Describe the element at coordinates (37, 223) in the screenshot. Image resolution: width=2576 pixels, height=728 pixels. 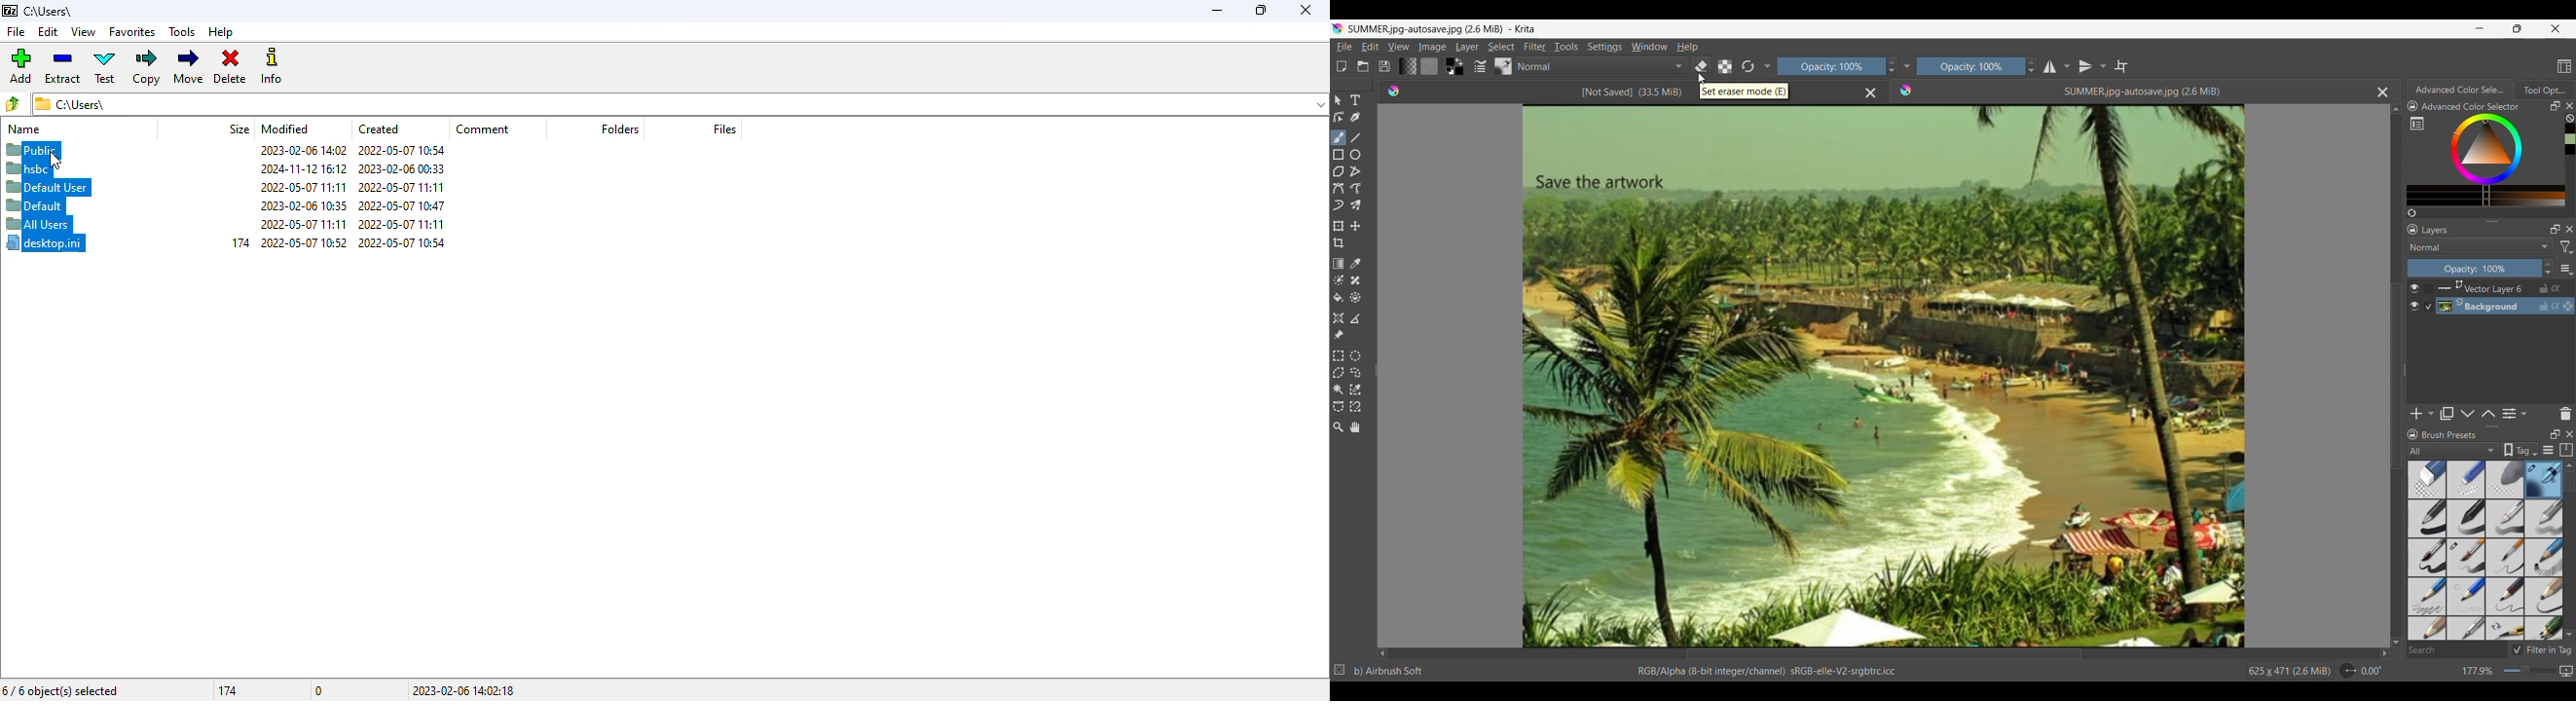
I see `all users selected` at that location.